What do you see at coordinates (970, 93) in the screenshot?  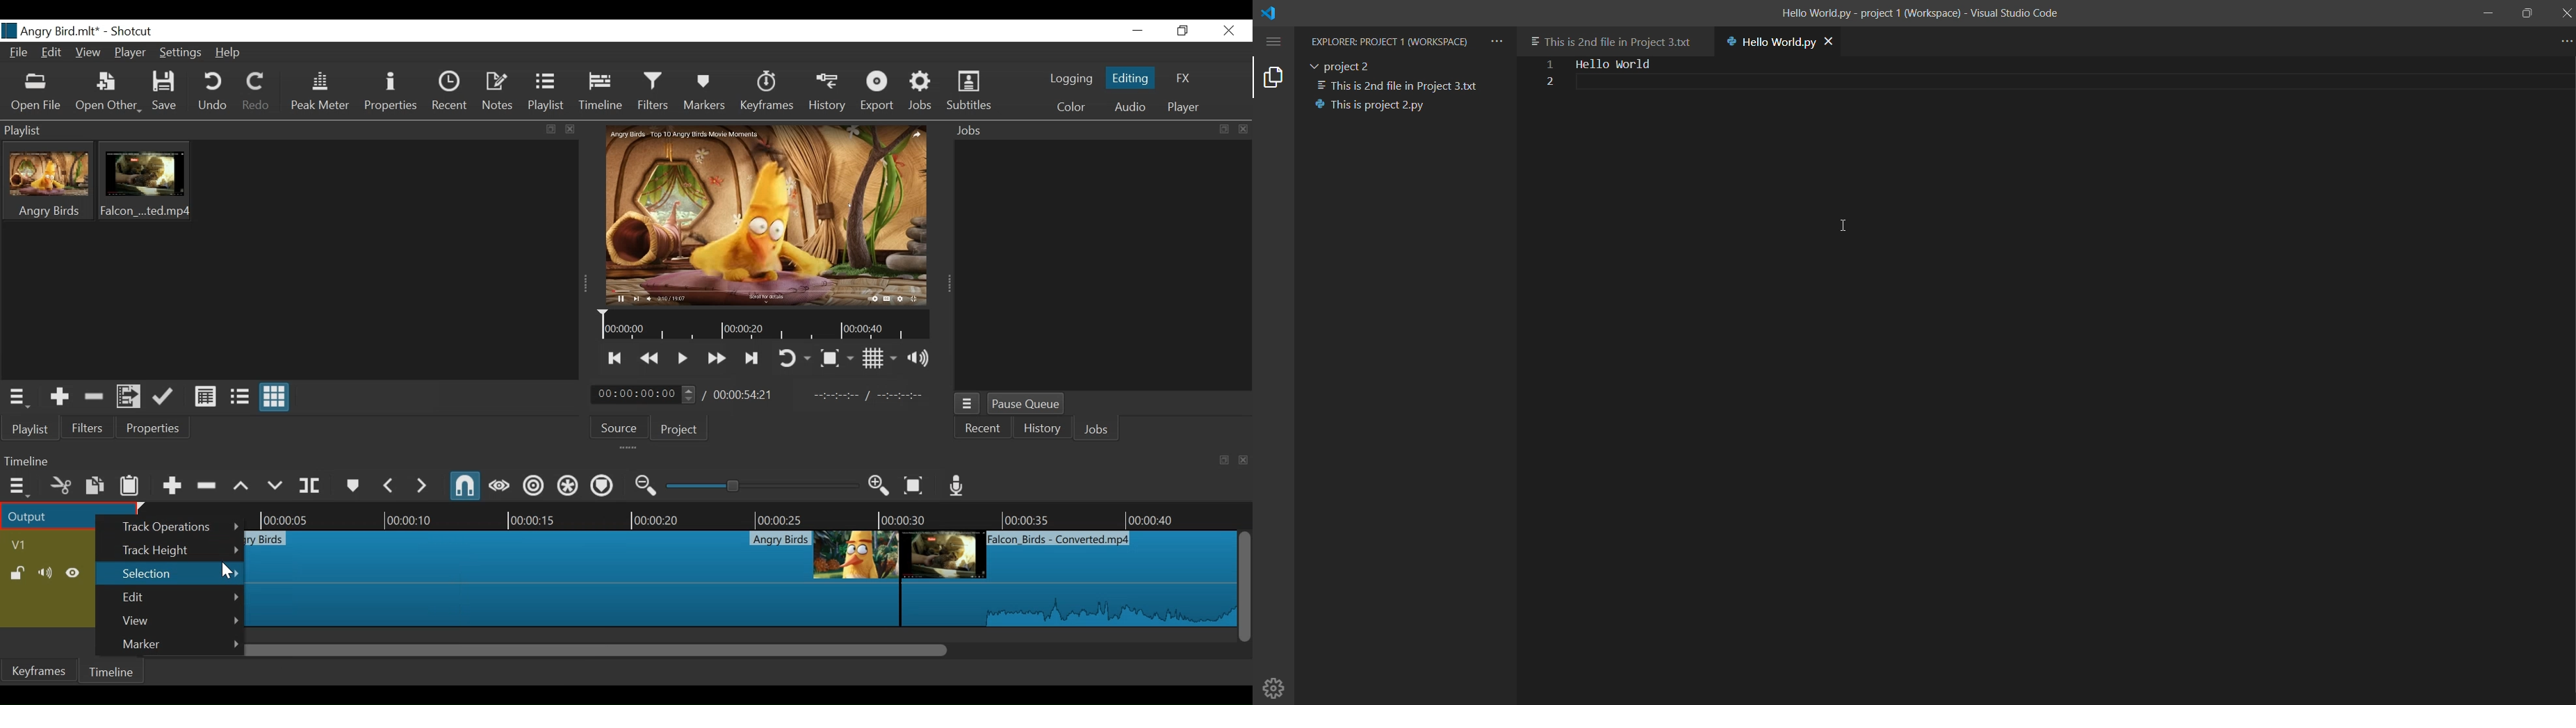 I see `Subtitles` at bounding box center [970, 93].